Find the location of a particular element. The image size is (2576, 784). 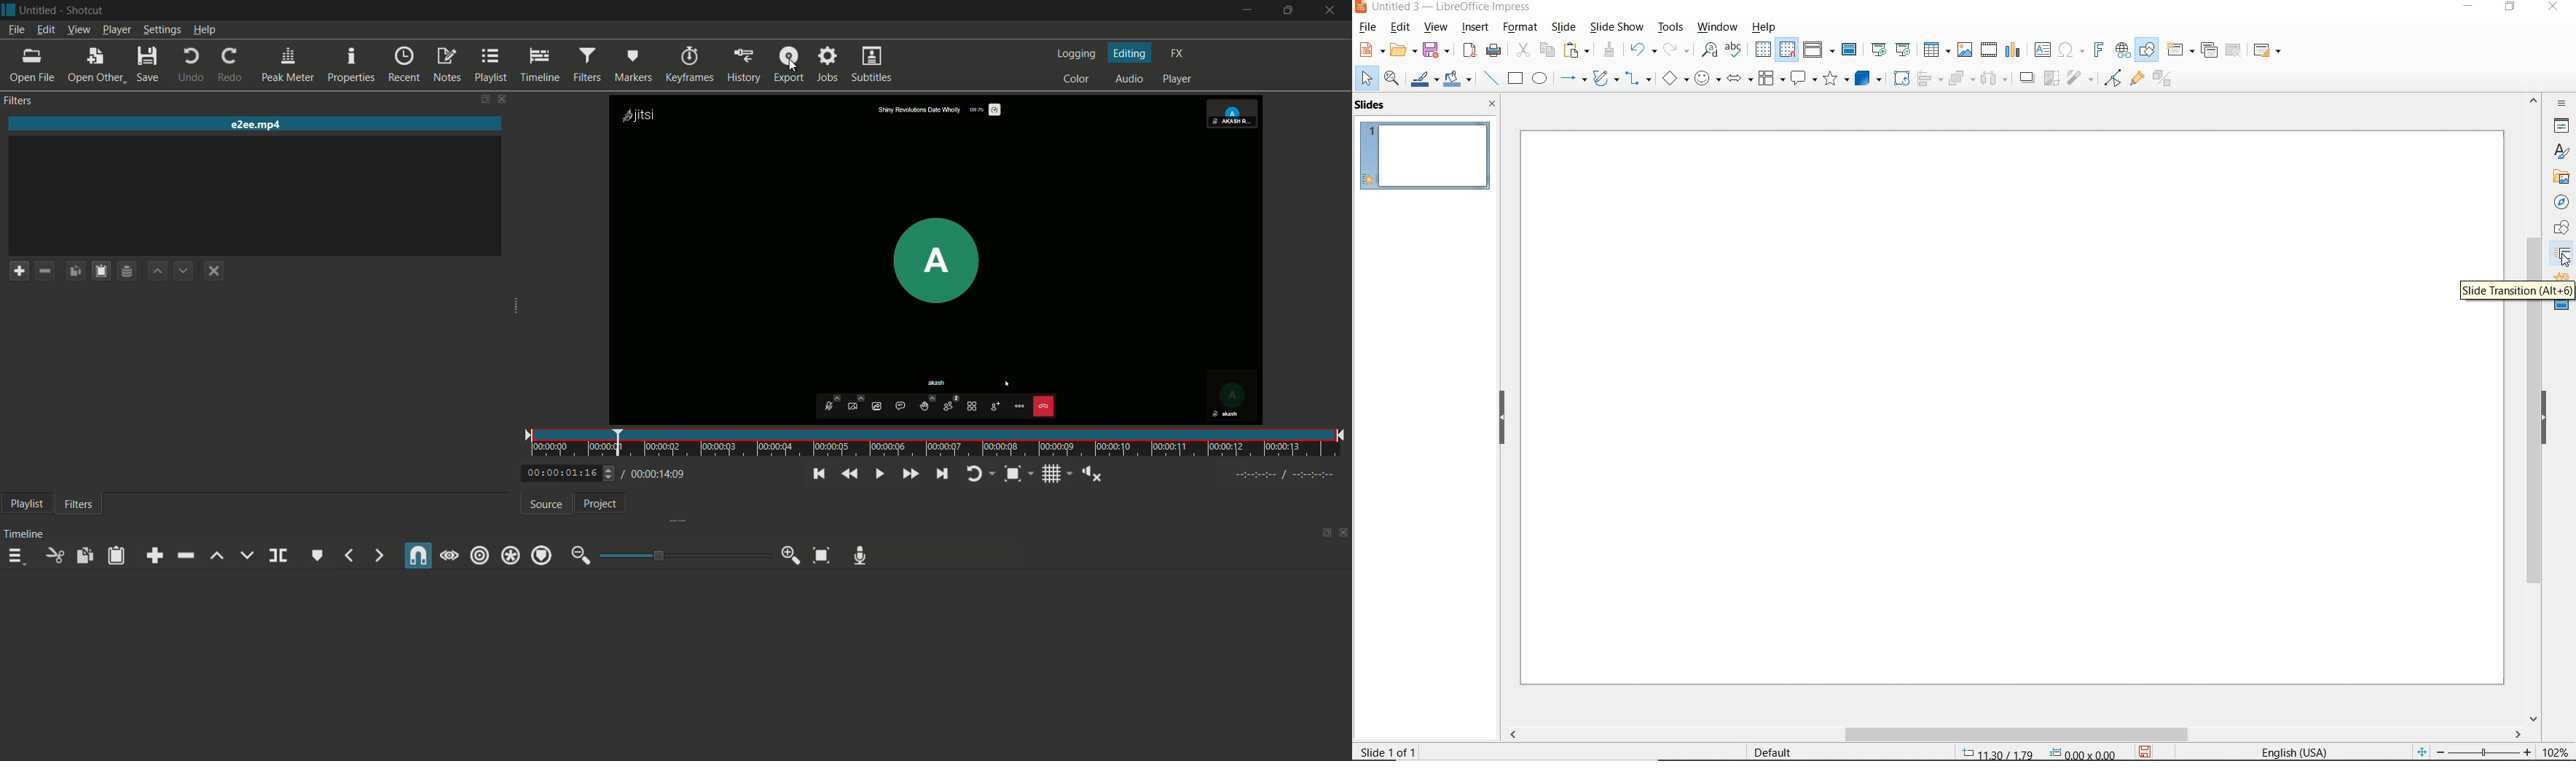

CONNECTORS is located at coordinates (1638, 79).